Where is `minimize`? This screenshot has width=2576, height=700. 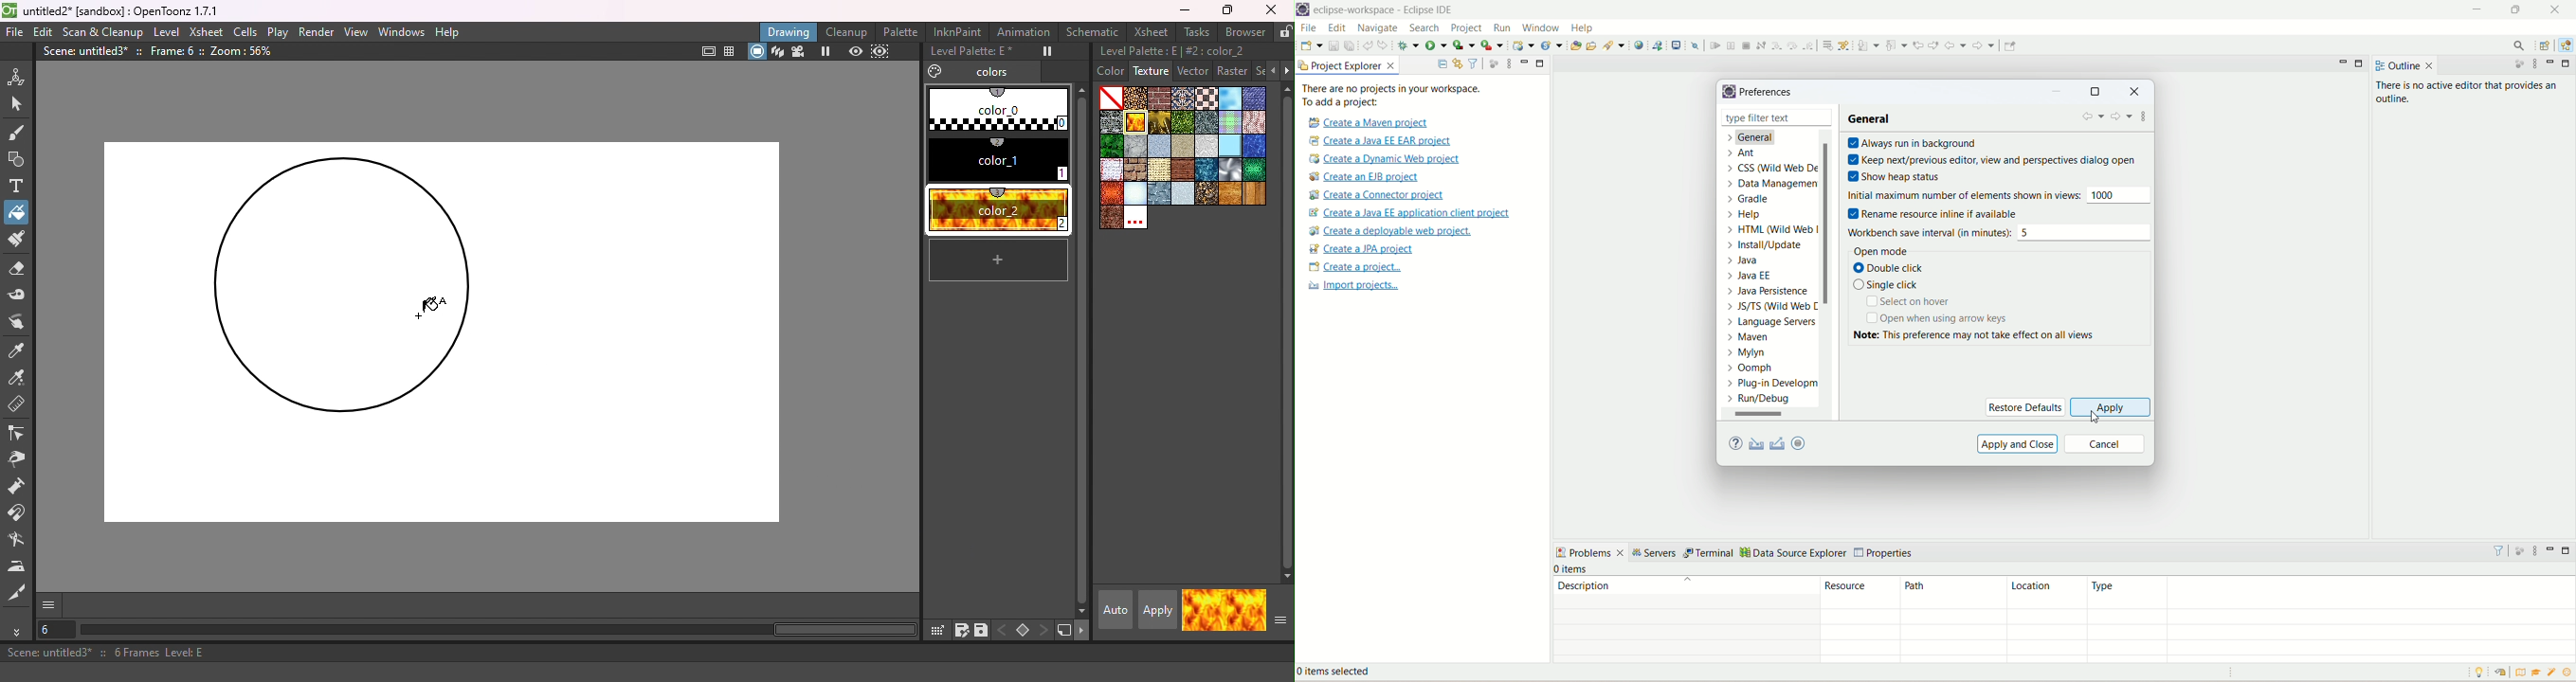 minimize is located at coordinates (2477, 11).